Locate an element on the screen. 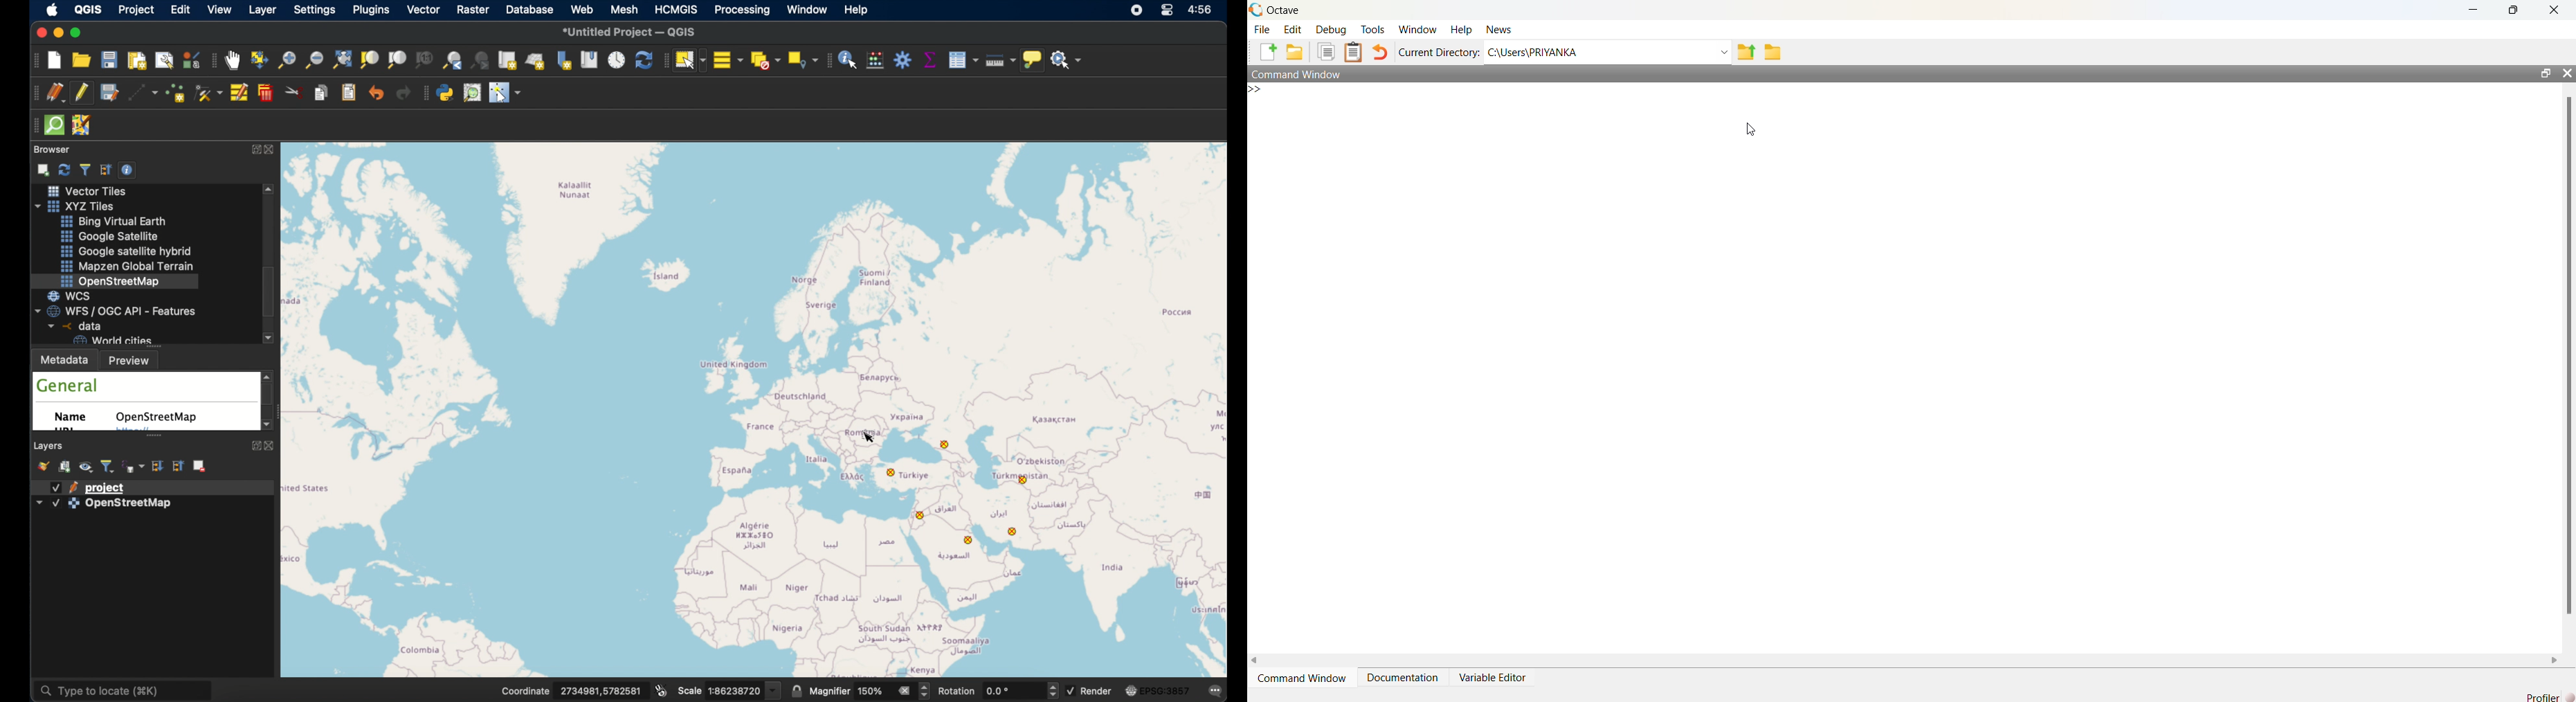  HCMGIS is located at coordinates (676, 9).